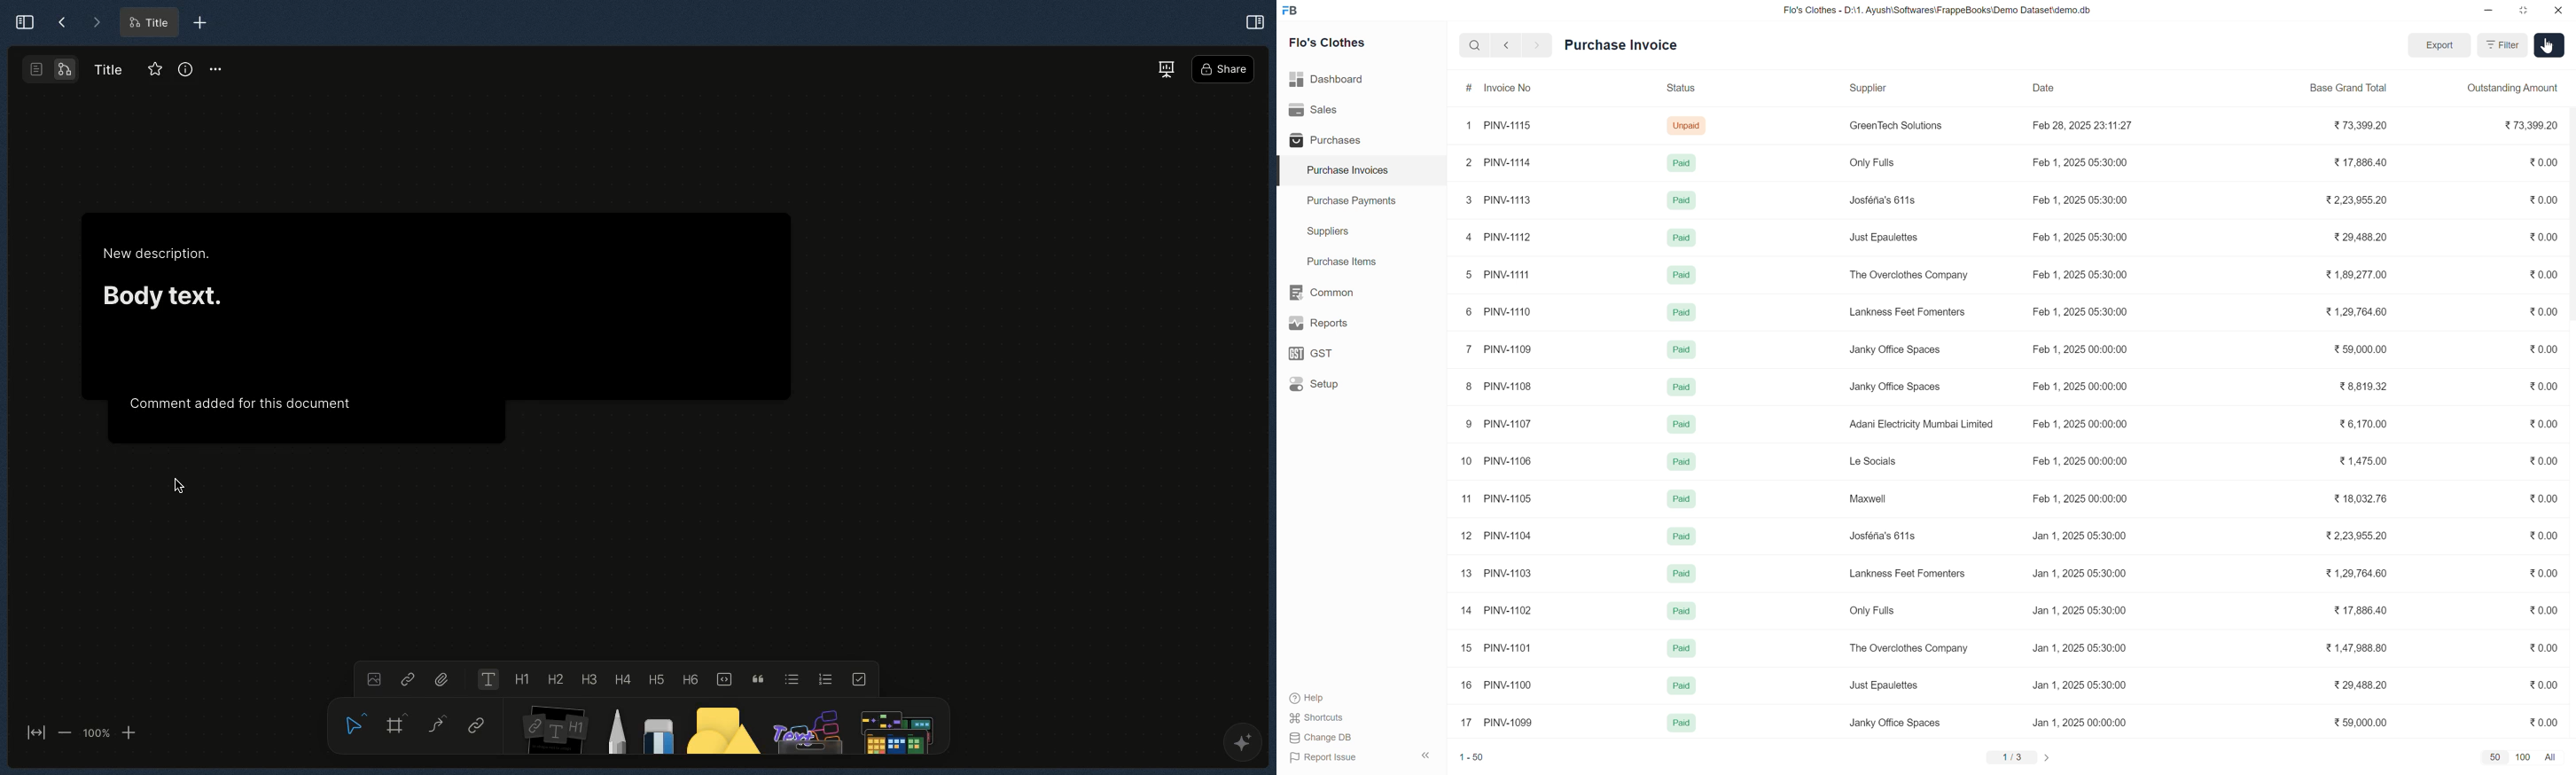 The width and height of the screenshot is (2576, 784). Describe the element at coordinates (2367, 536) in the screenshot. I see `2,23,955.20` at that location.